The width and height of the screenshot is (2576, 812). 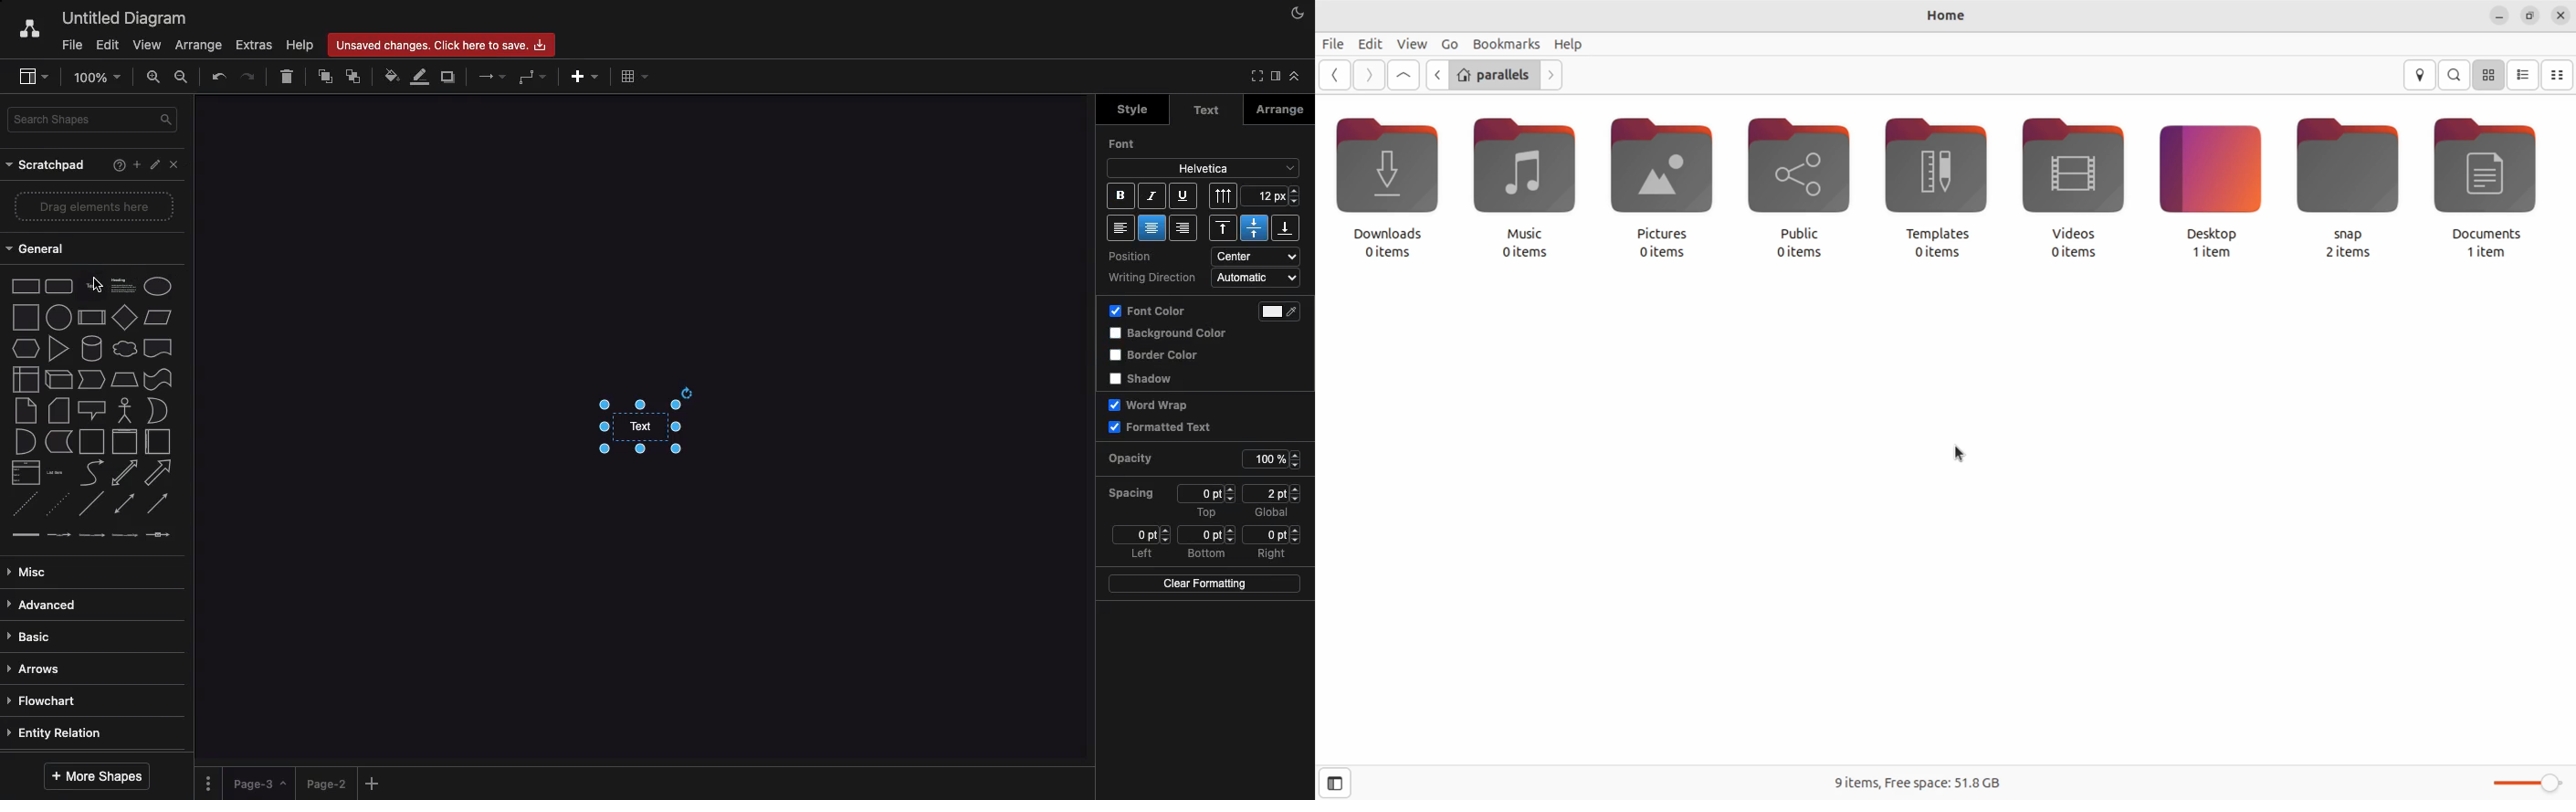 What do you see at coordinates (1147, 378) in the screenshot?
I see `Shadow` at bounding box center [1147, 378].